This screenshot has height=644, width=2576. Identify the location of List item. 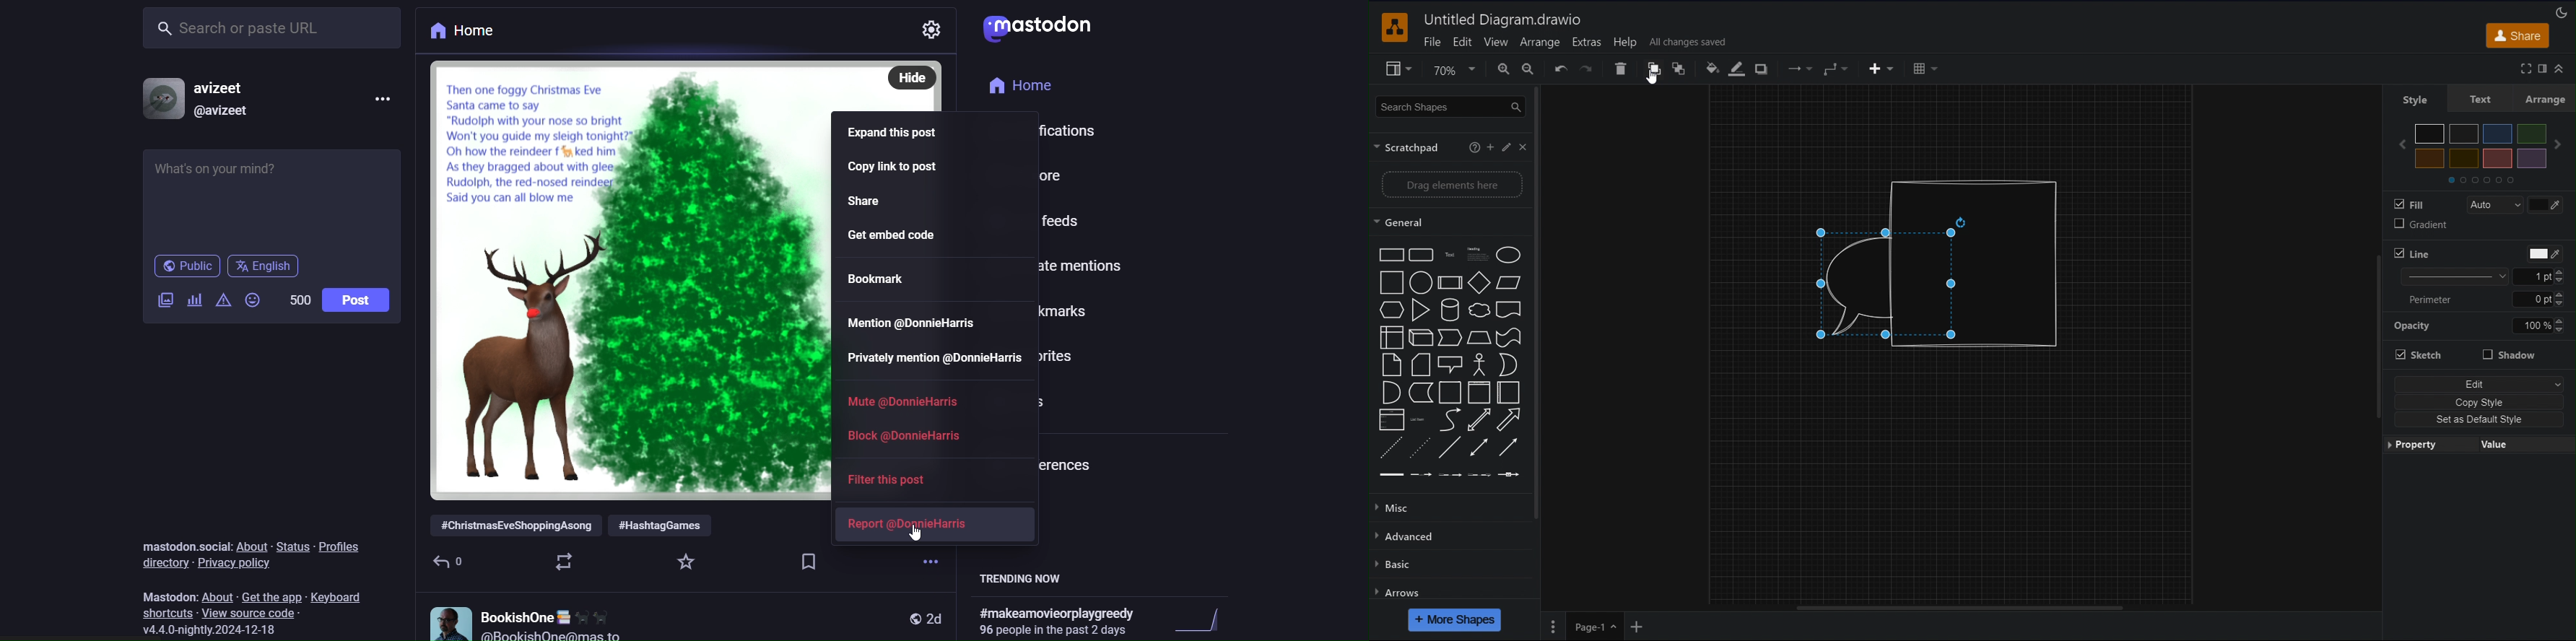
(1420, 420).